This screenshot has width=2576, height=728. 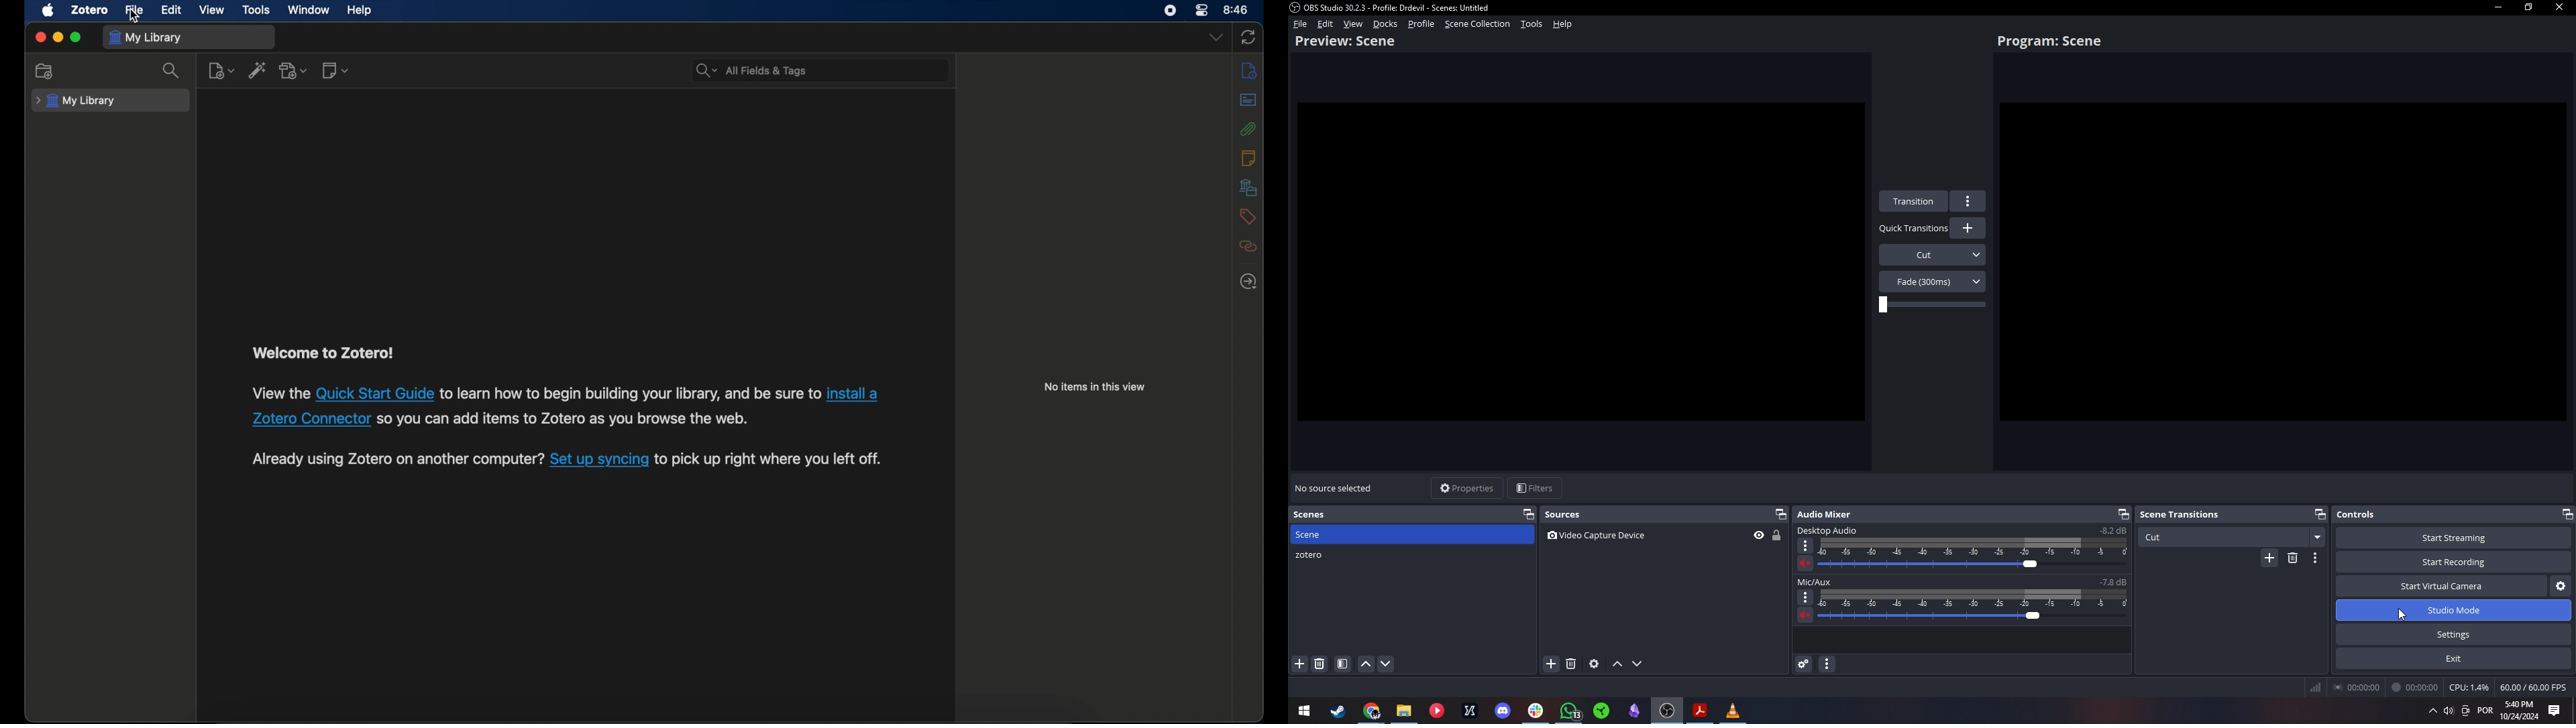 I want to click on Fps, so click(x=2724, y=795).